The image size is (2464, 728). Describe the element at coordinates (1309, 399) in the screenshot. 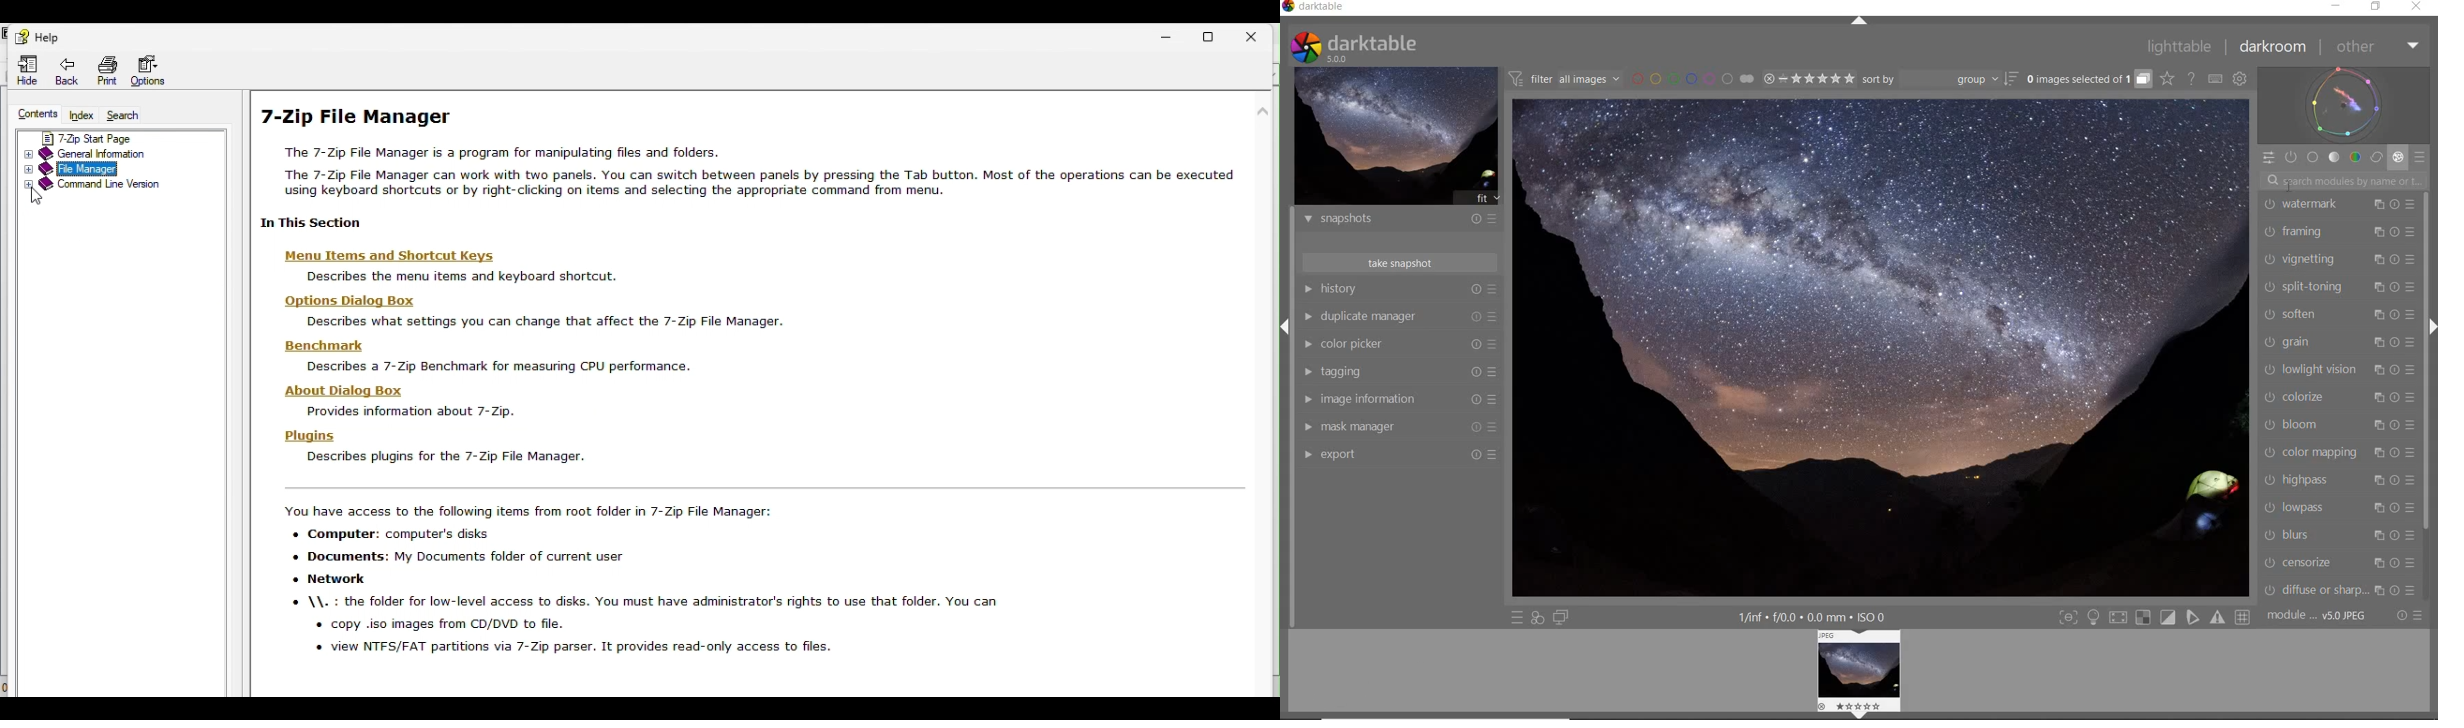

I see `IMAGE INFORMATION` at that location.